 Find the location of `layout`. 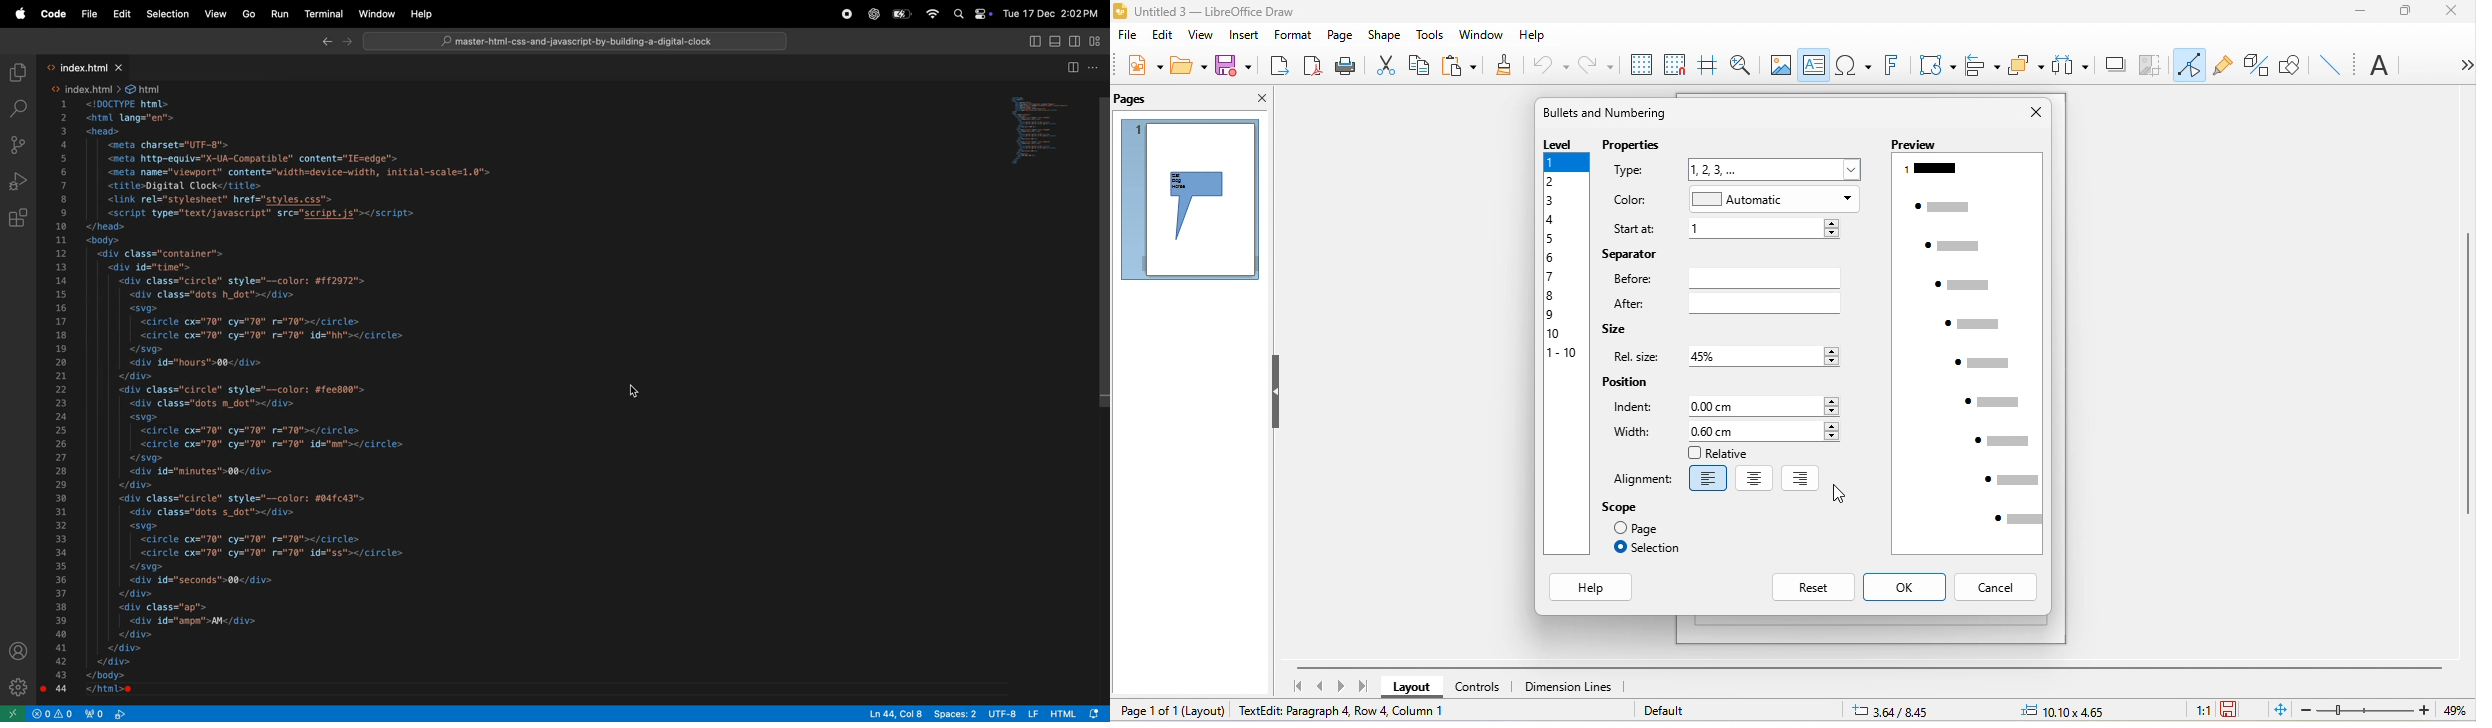

layout is located at coordinates (1409, 688).